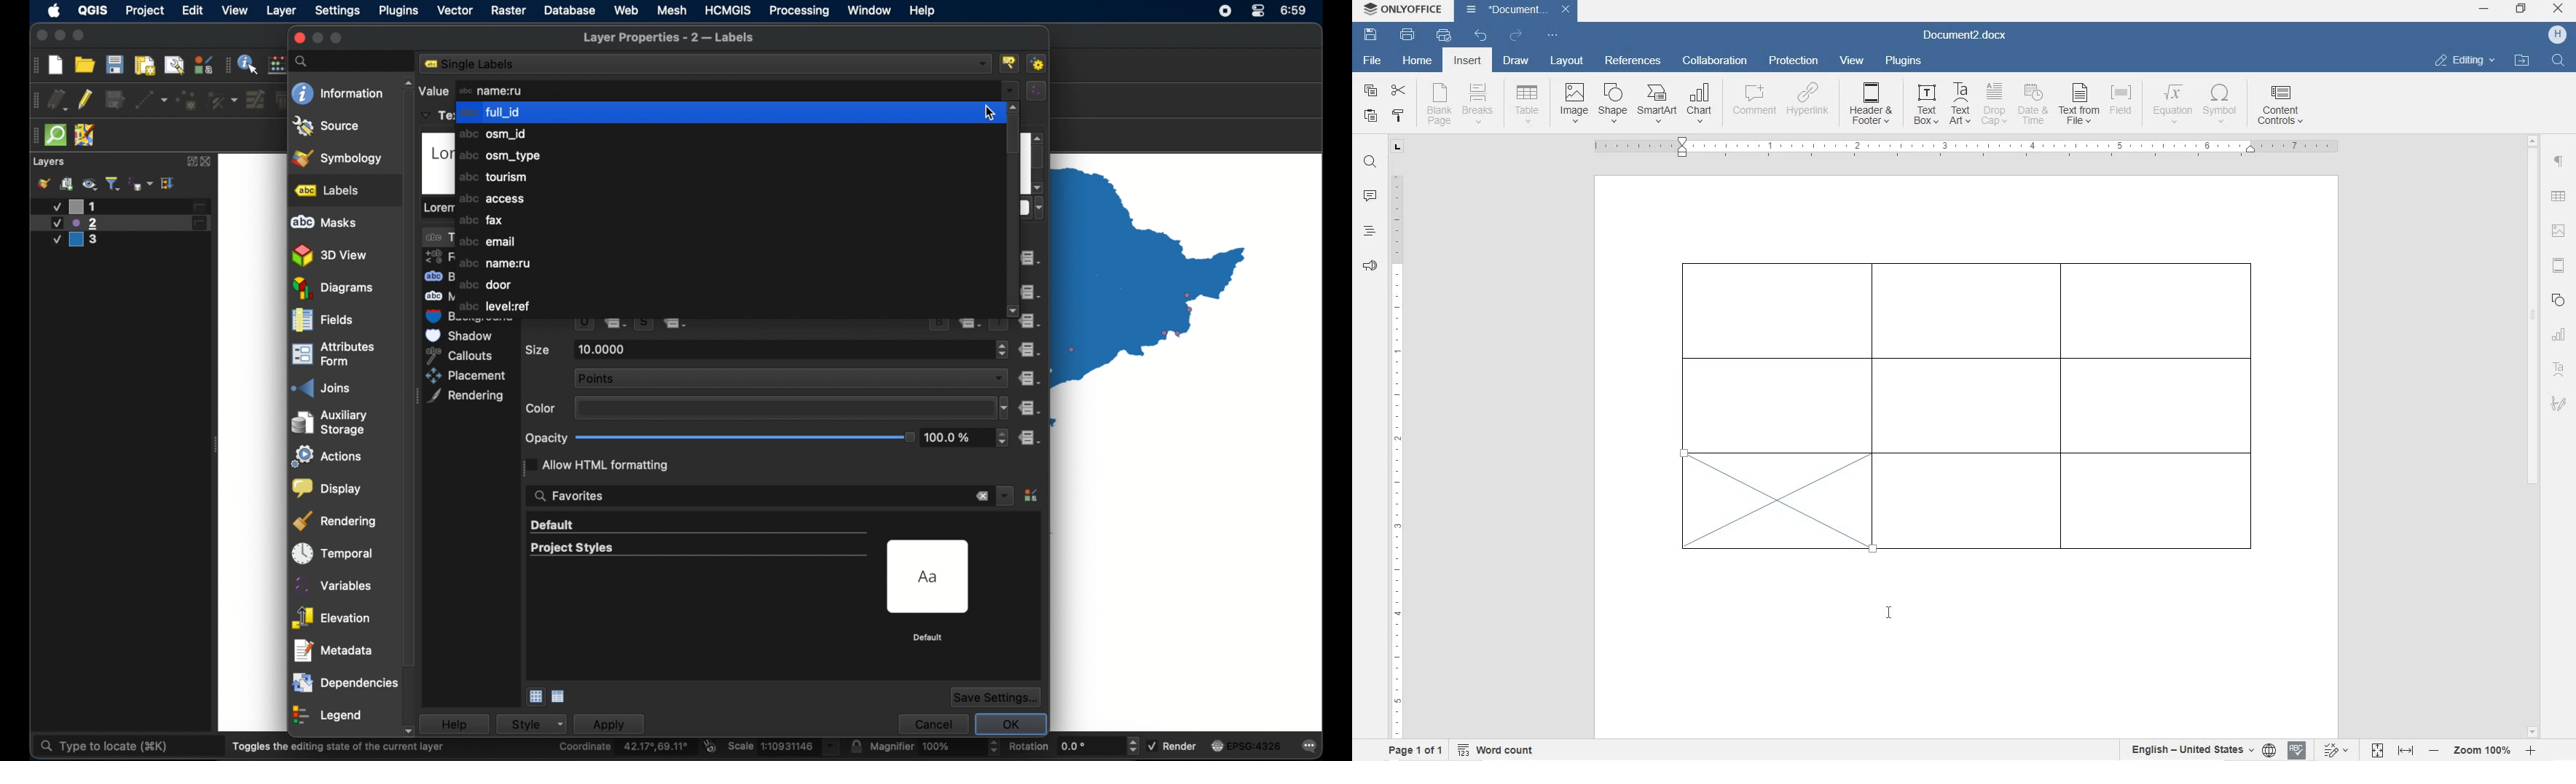  Describe the element at coordinates (2081, 106) in the screenshot. I see `TEXT FROM FILE` at that location.